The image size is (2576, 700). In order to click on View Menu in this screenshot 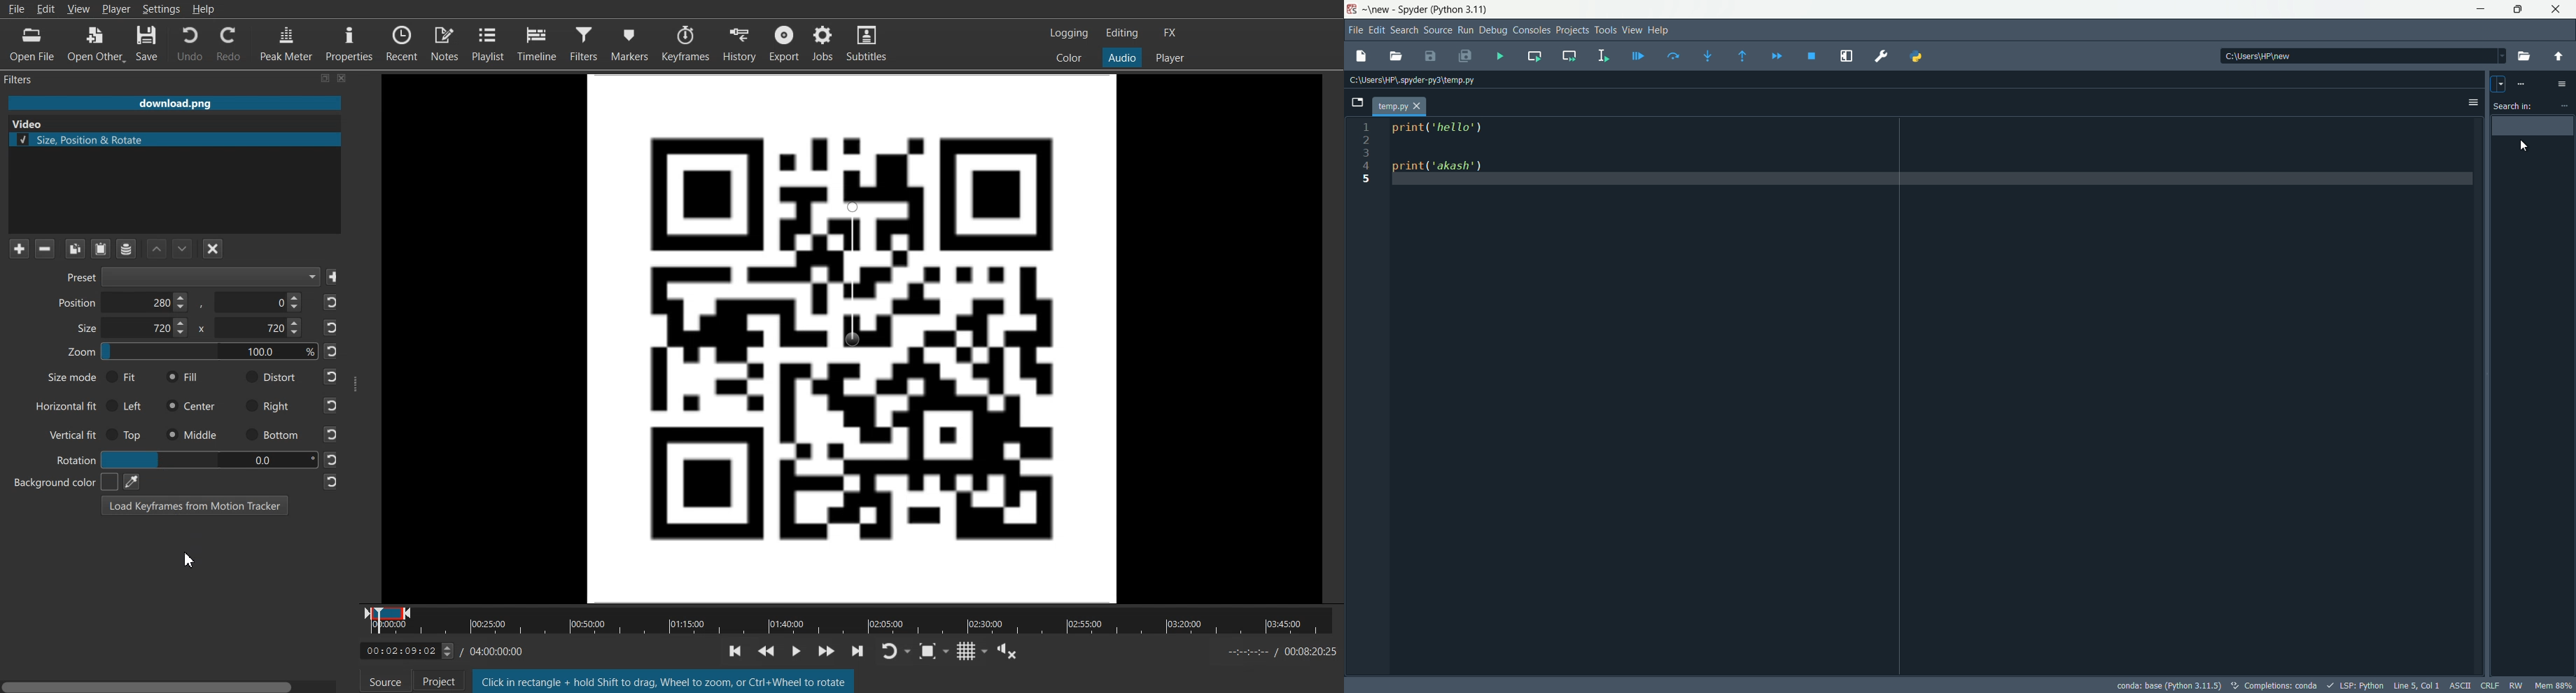, I will do `click(1630, 30)`.